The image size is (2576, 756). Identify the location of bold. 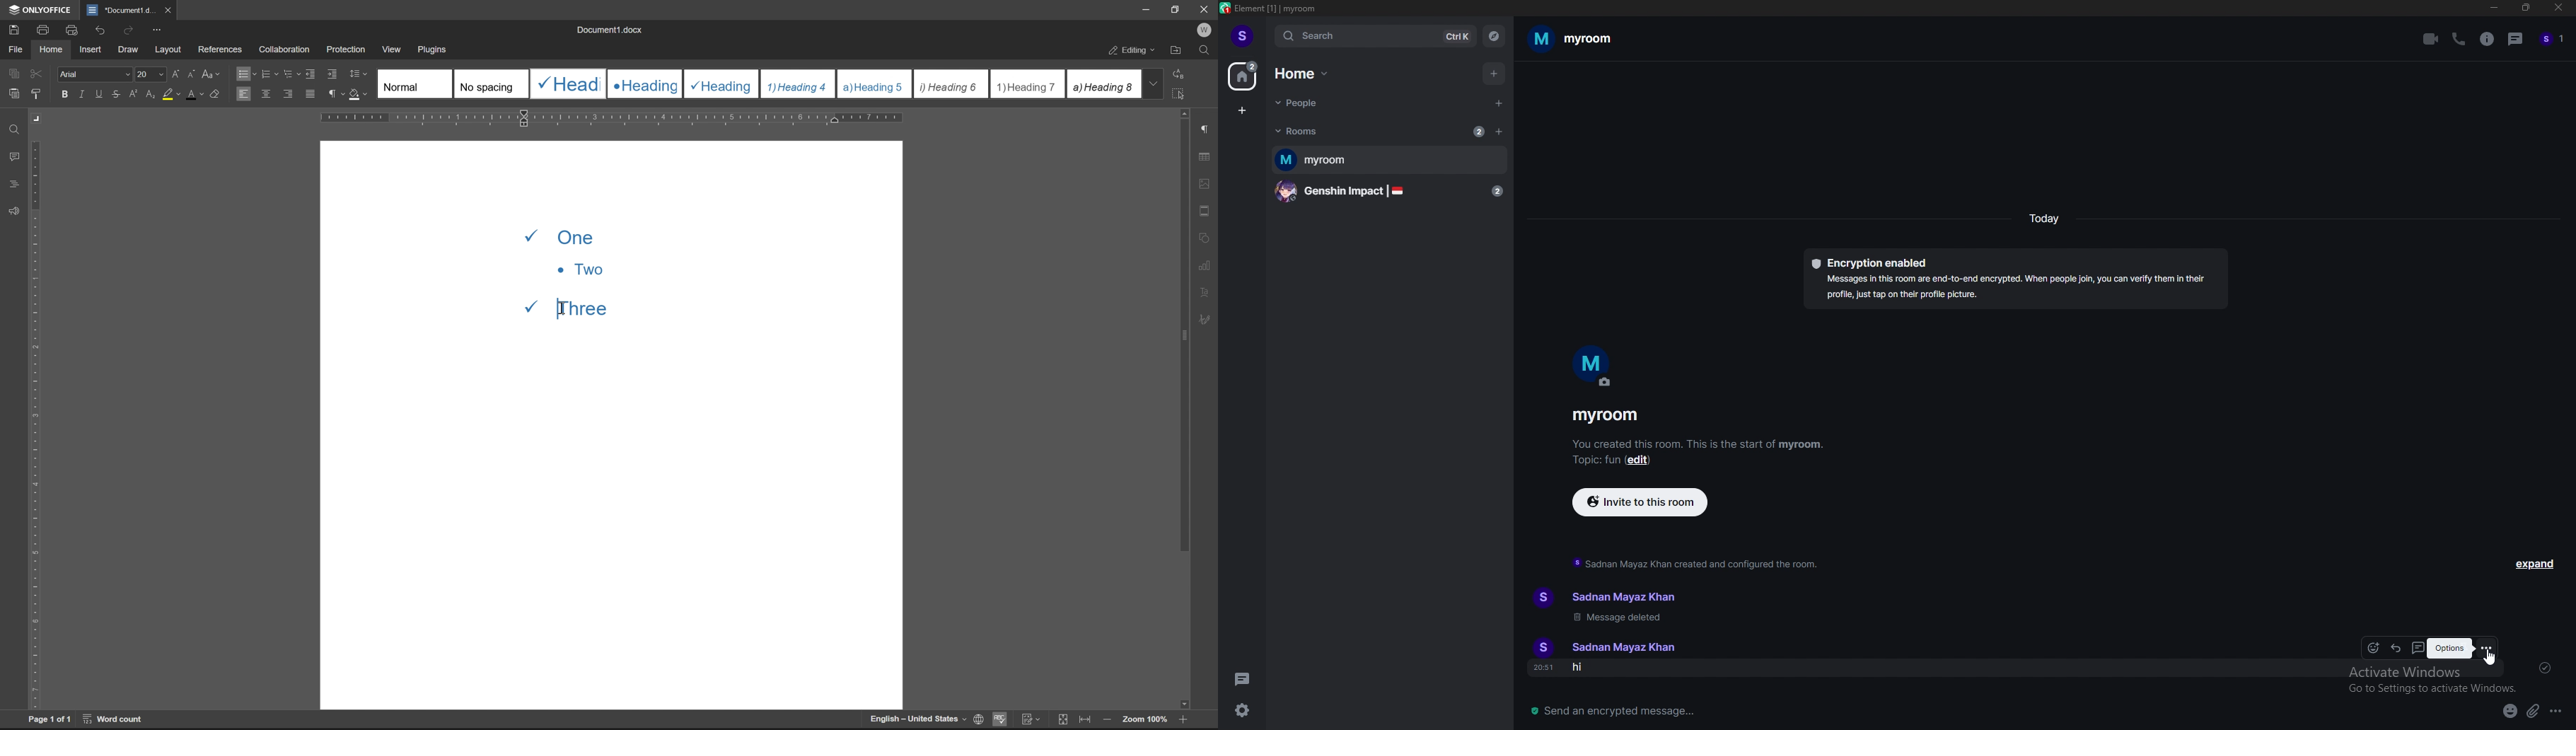
(65, 94).